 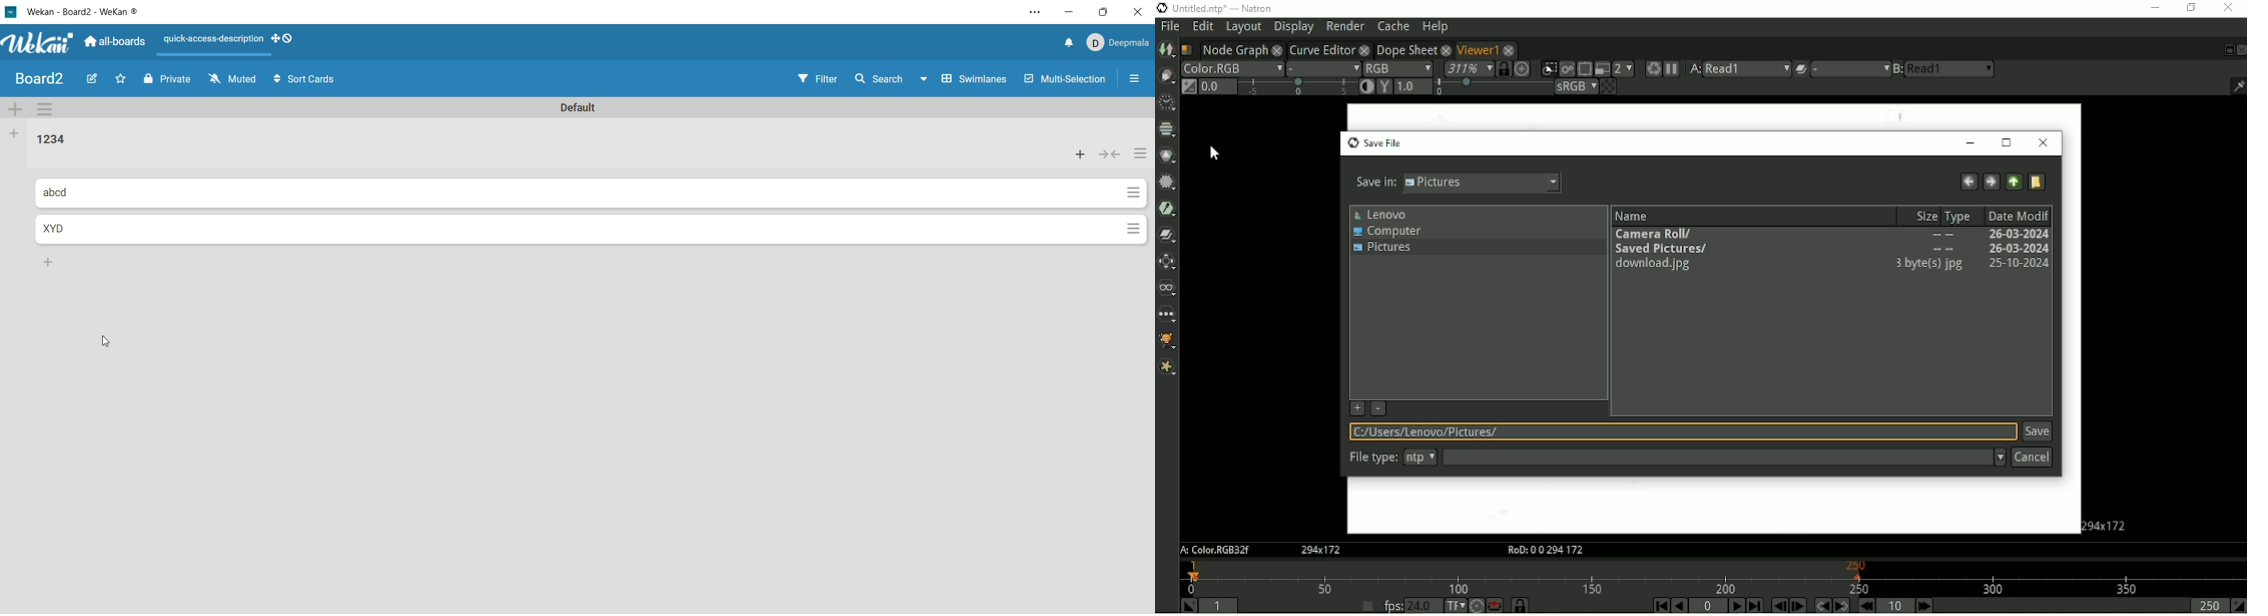 What do you see at coordinates (44, 138) in the screenshot?
I see `list title` at bounding box center [44, 138].